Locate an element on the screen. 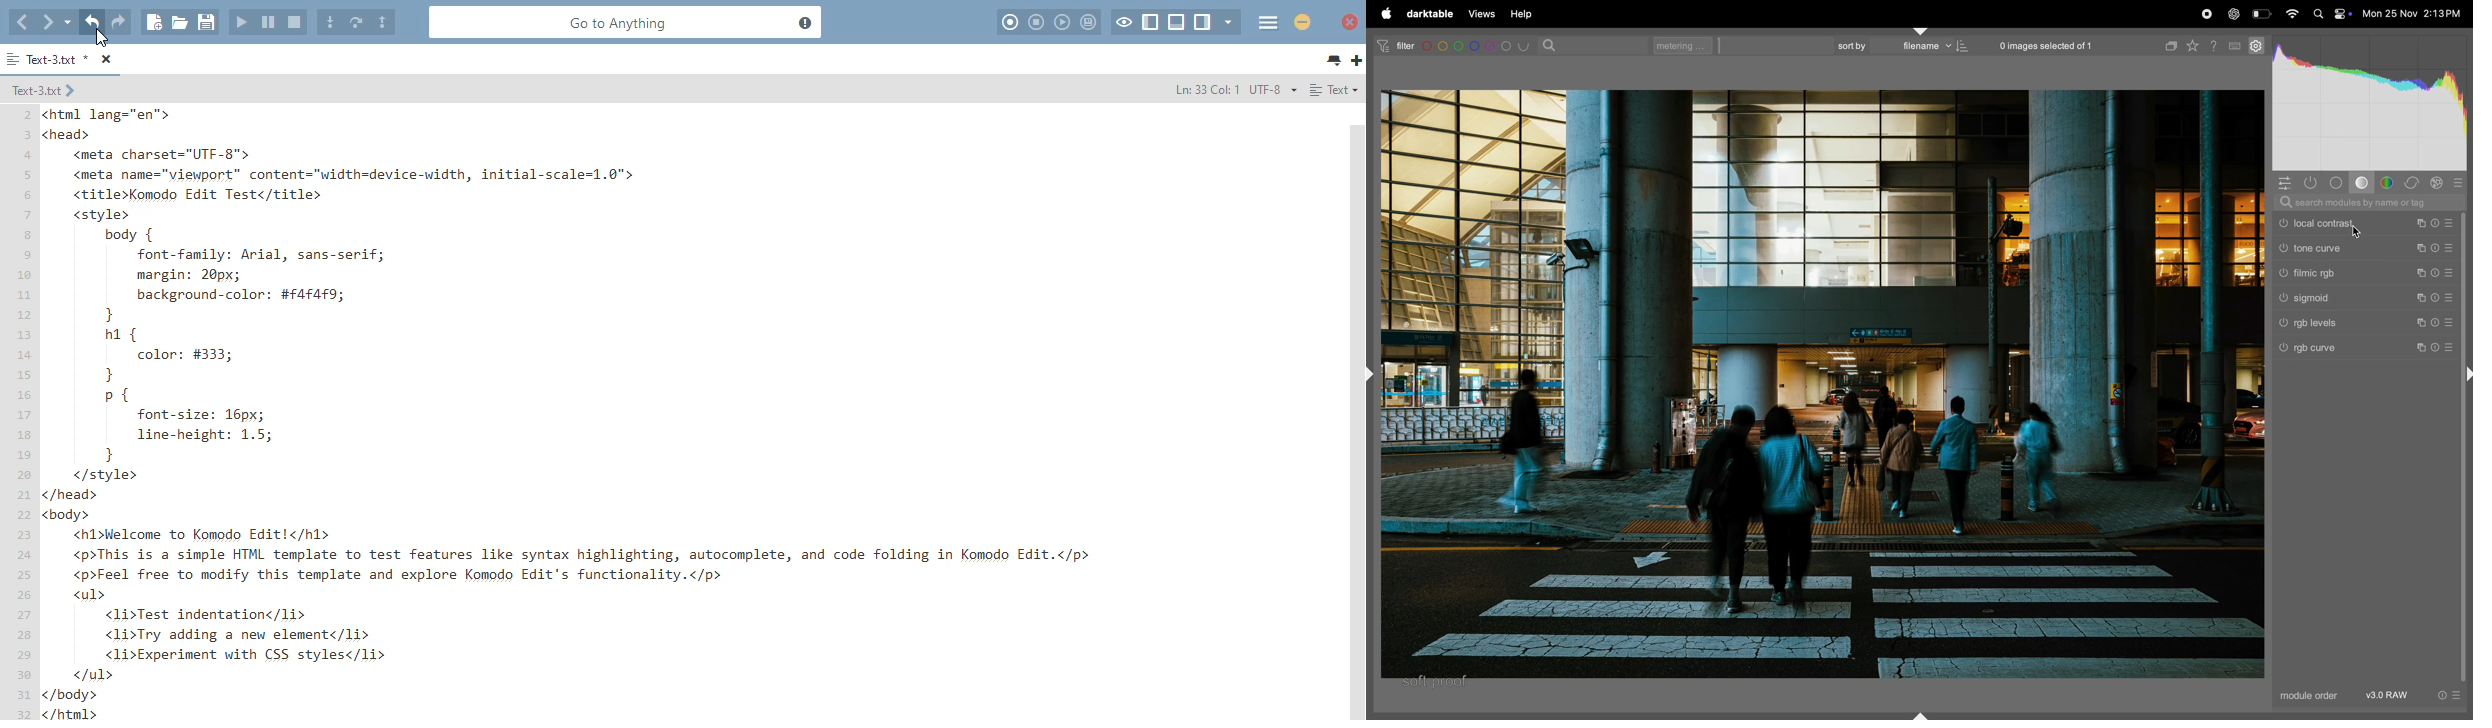 Image resolution: width=2492 pixels, height=728 pixels. sigmoid is located at coordinates (2361, 299).